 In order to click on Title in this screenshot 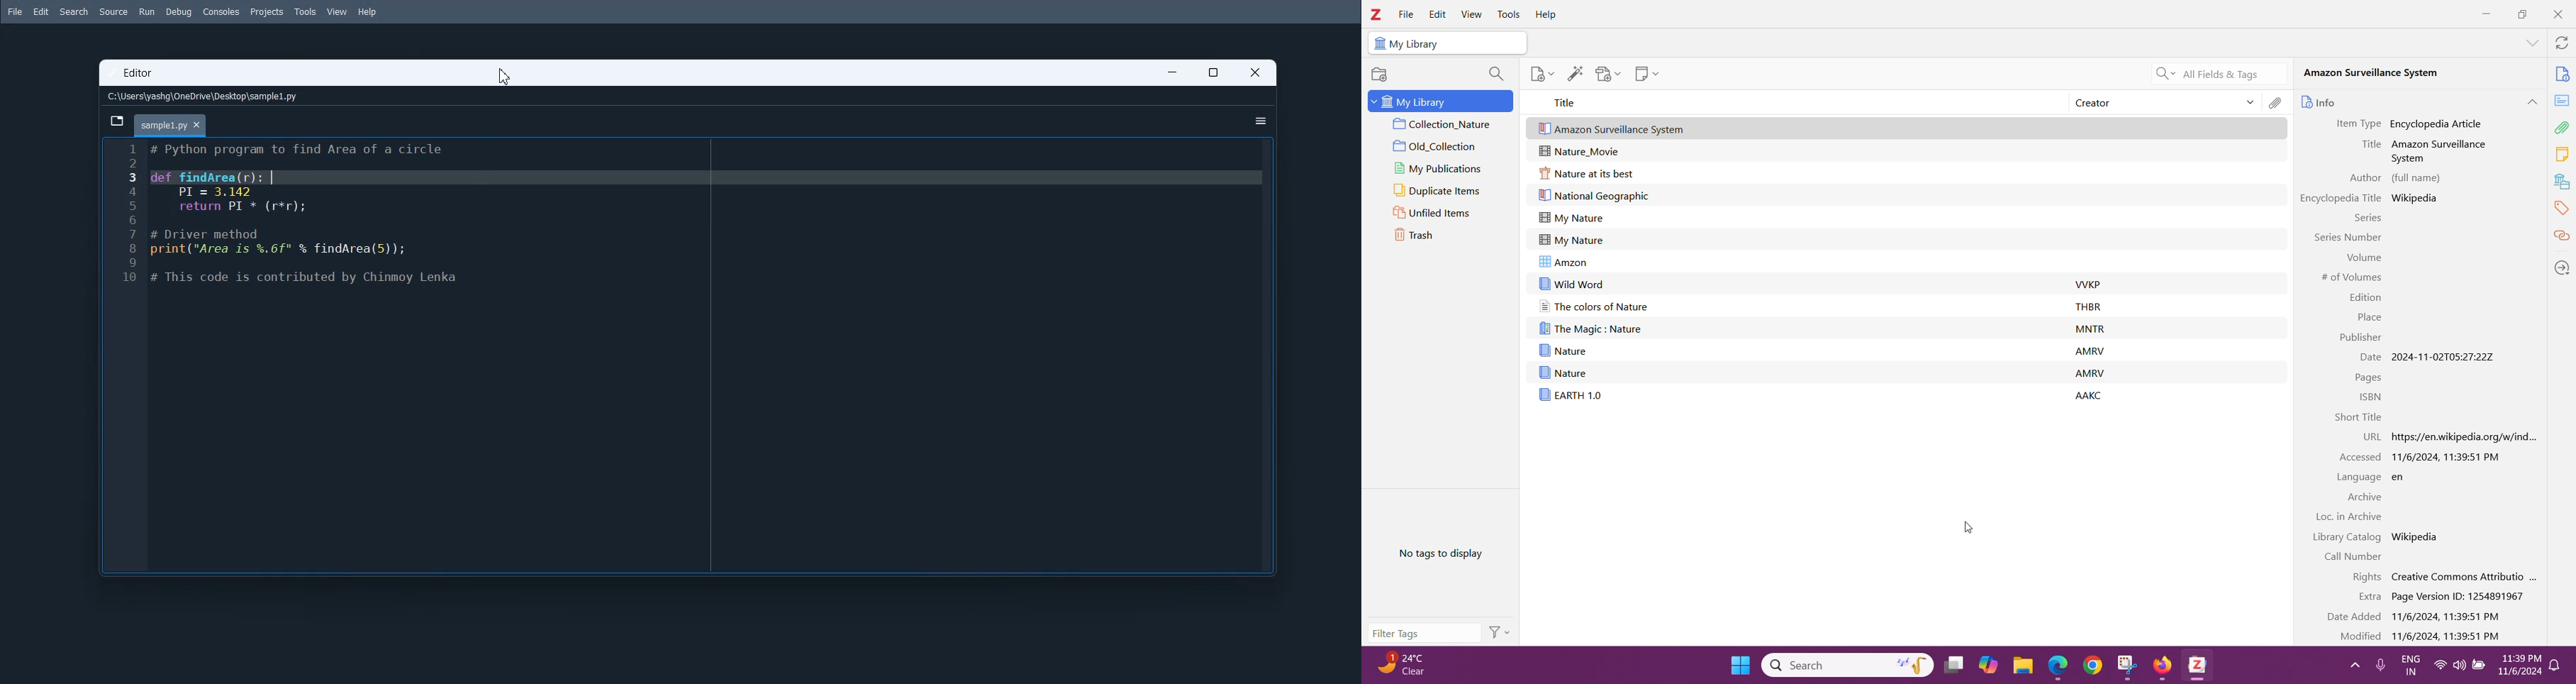, I will do `click(2370, 146)`.